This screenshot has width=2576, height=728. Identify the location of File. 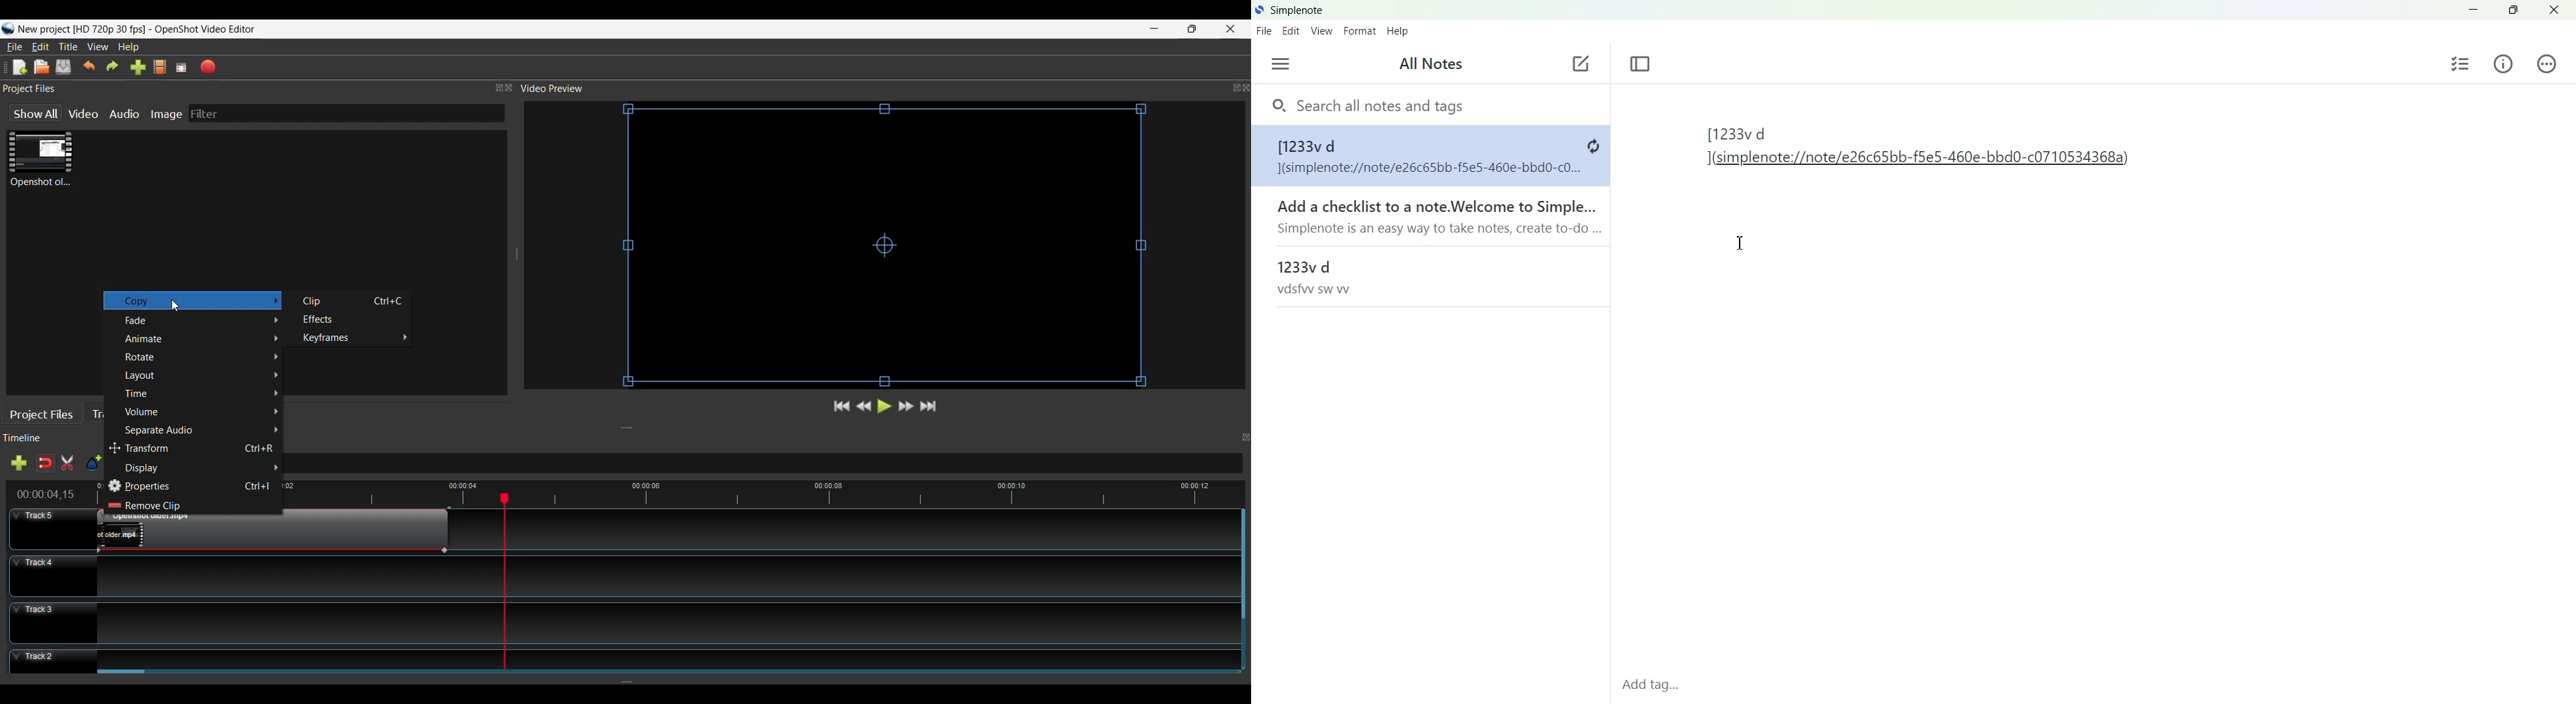
(1264, 30).